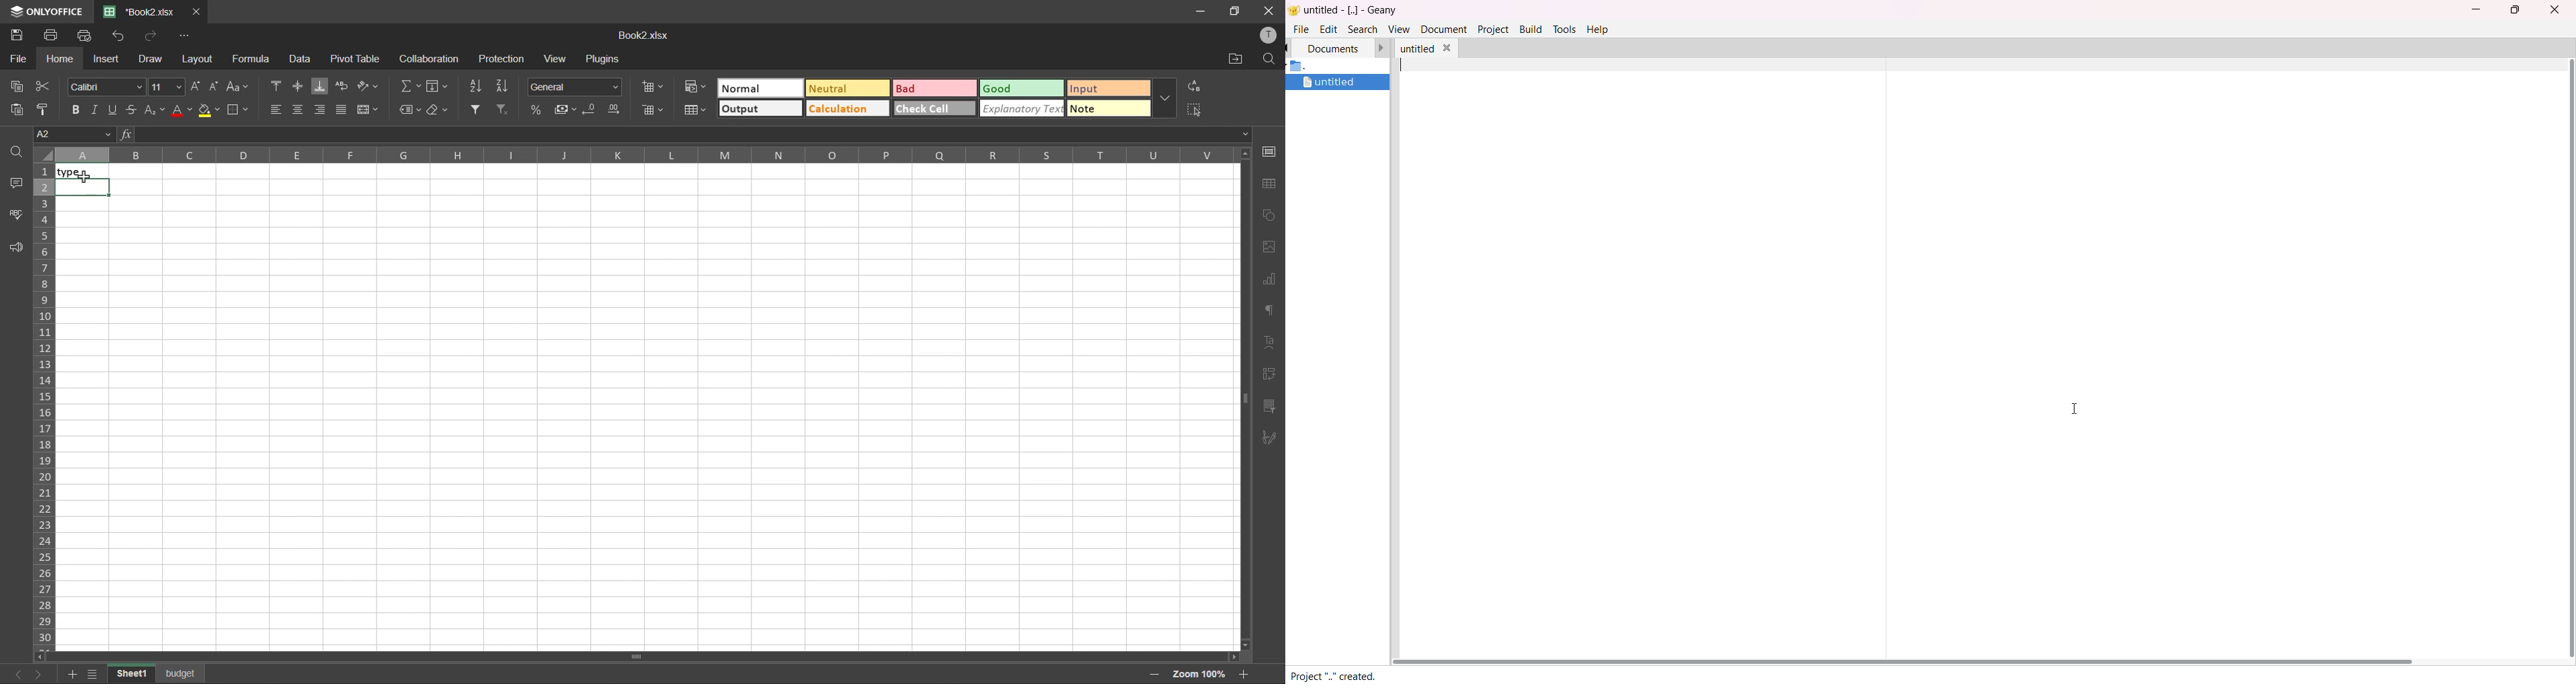 The width and height of the screenshot is (2576, 700). Describe the element at coordinates (71, 676) in the screenshot. I see `add sheet` at that location.